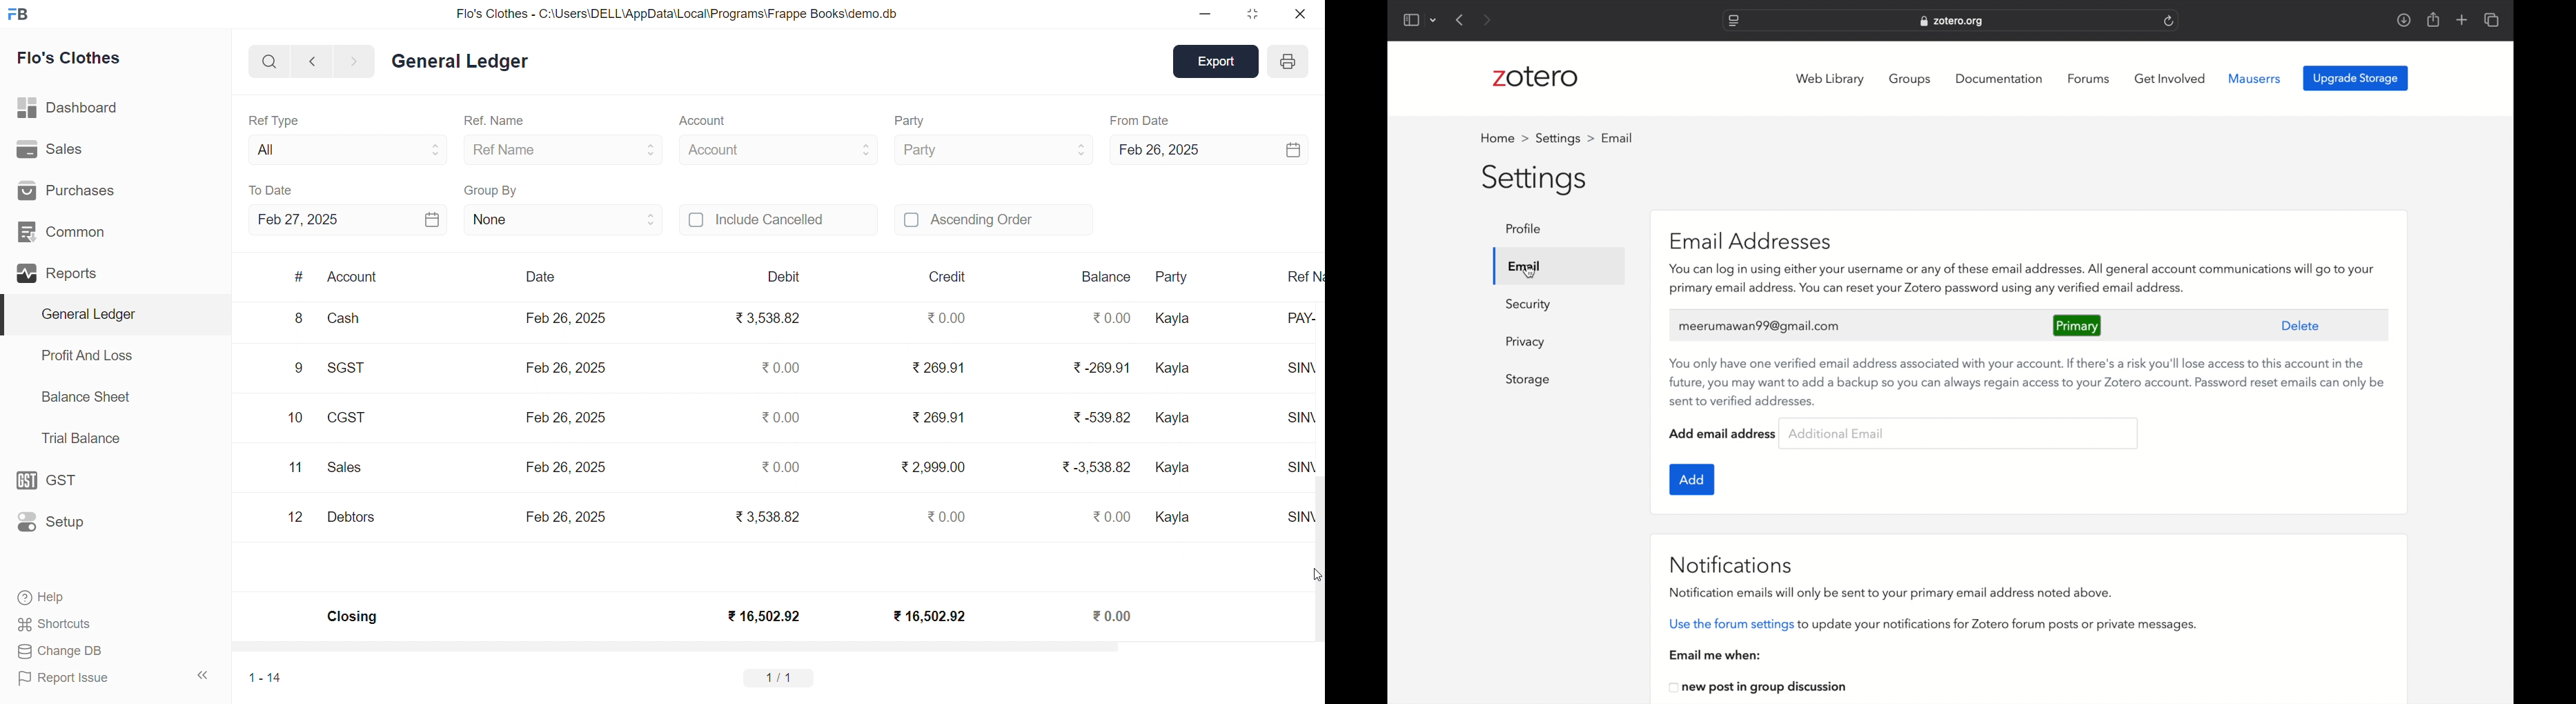 This screenshot has height=728, width=2576. I want to click on Account, so click(701, 122).